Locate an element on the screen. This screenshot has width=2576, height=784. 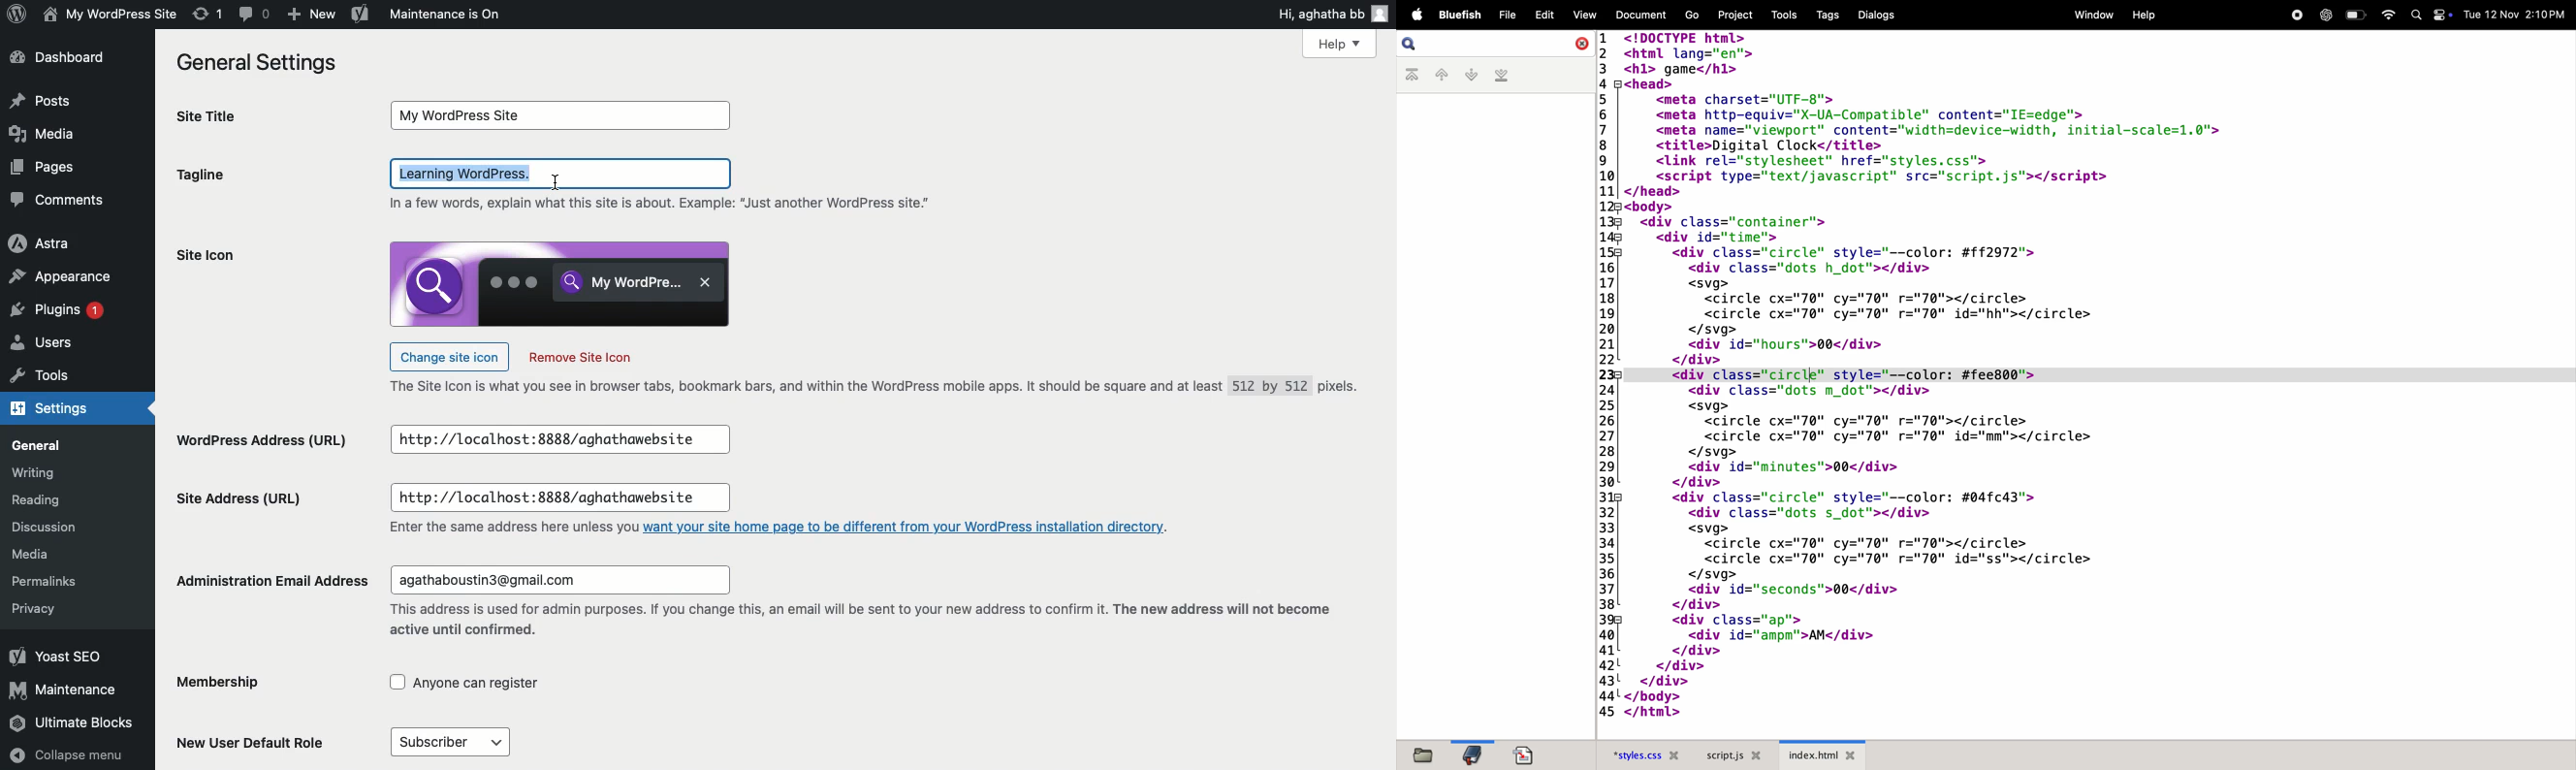
Hi user is located at coordinates (1334, 14).